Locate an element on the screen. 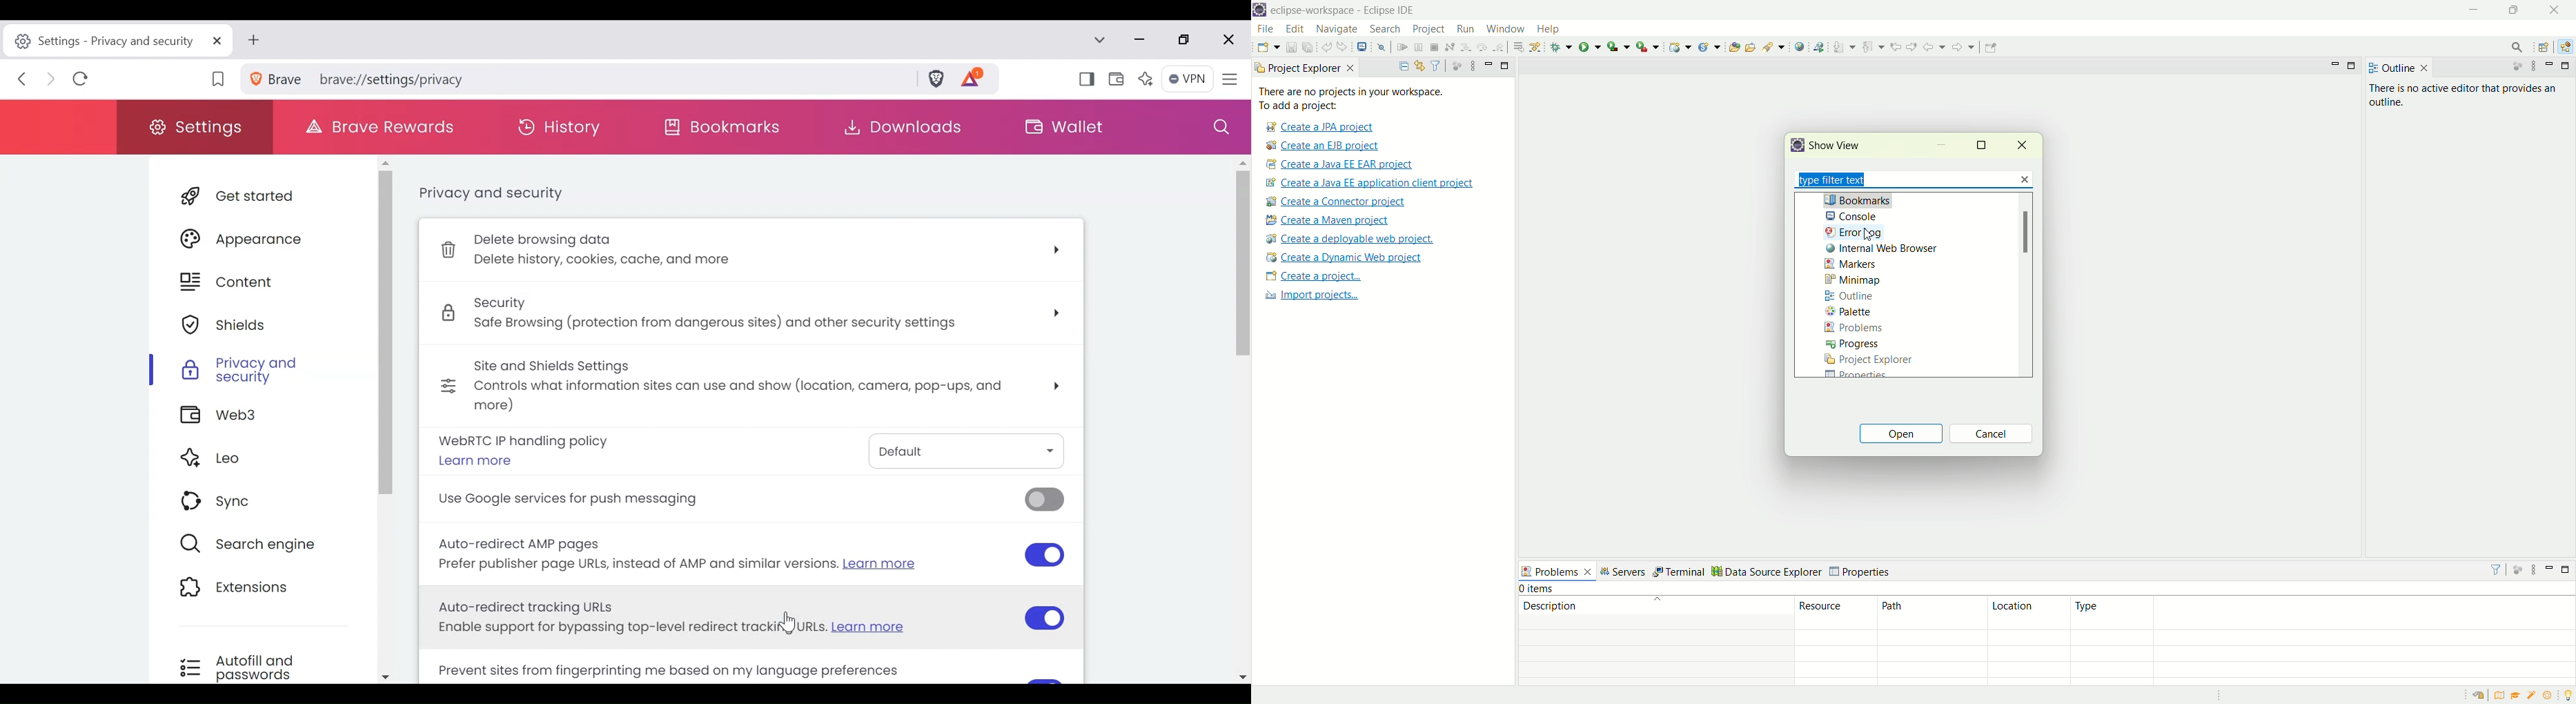  open task is located at coordinates (1751, 47).